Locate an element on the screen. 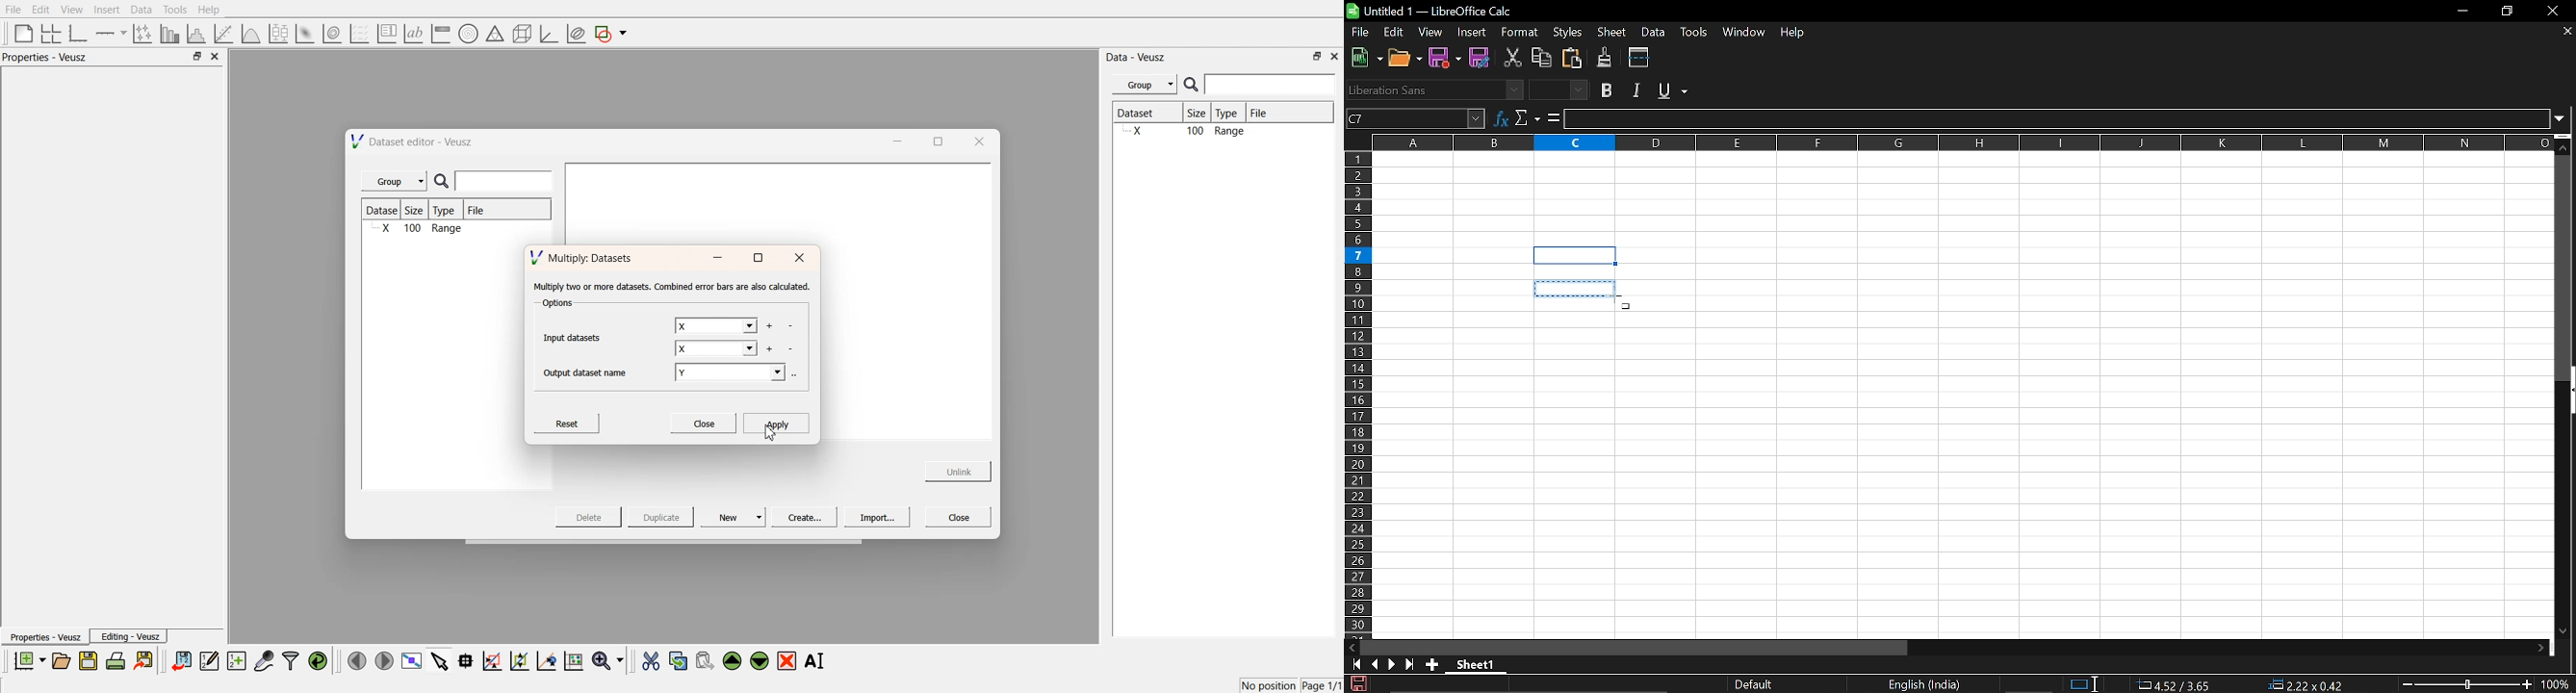 The image size is (2576, 700). Current zoom is located at coordinates (2559, 684).